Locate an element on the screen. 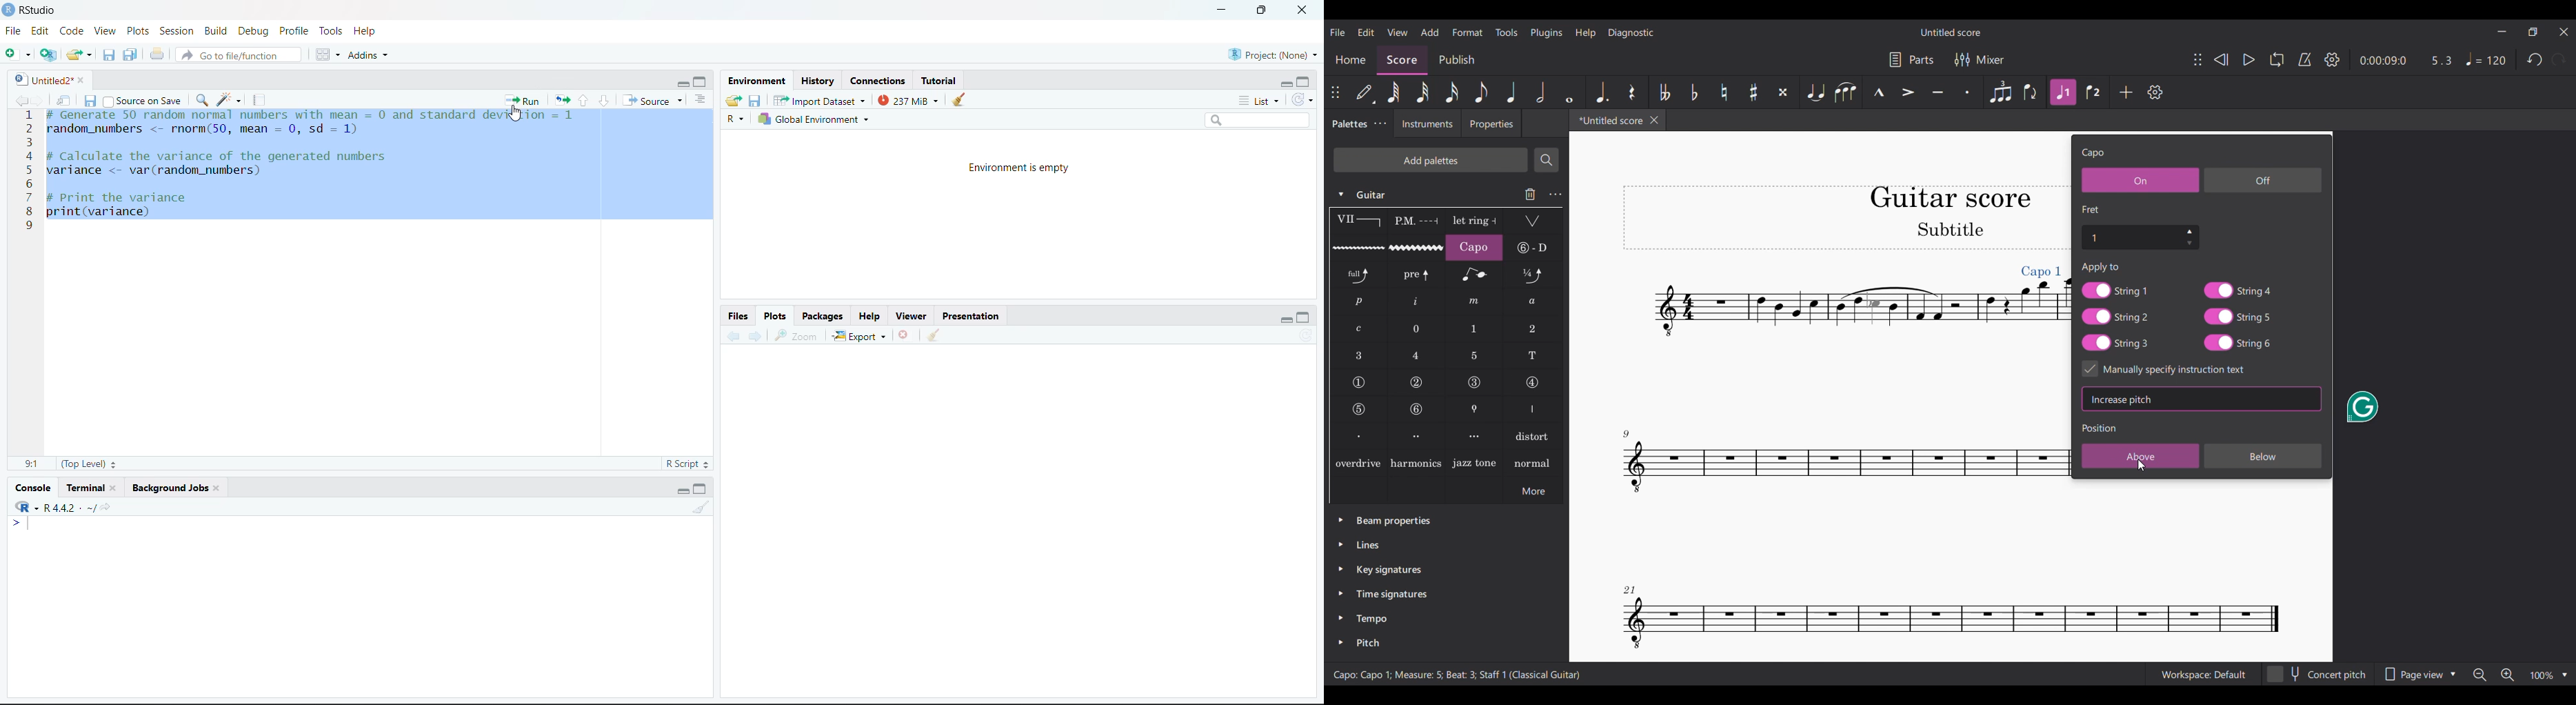  Minimize is located at coordinates (2503, 31).